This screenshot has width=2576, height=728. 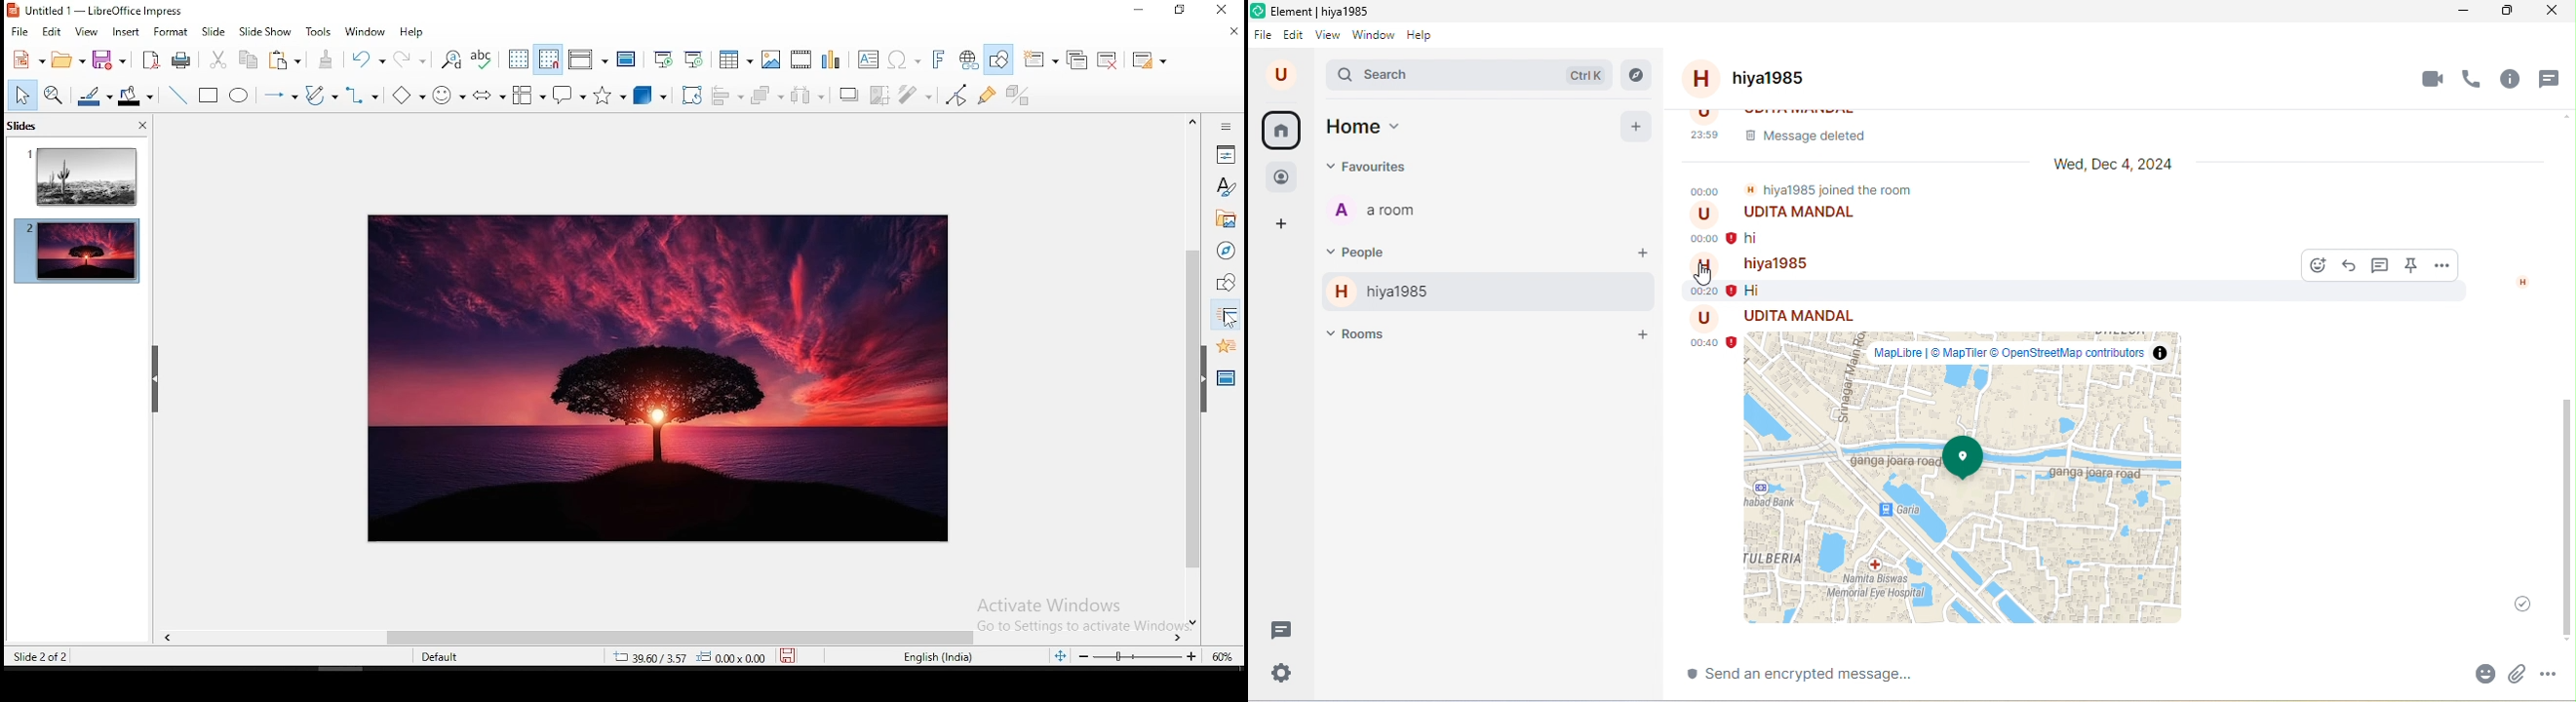 I want to click on animation, so click(x=1224, y=346).